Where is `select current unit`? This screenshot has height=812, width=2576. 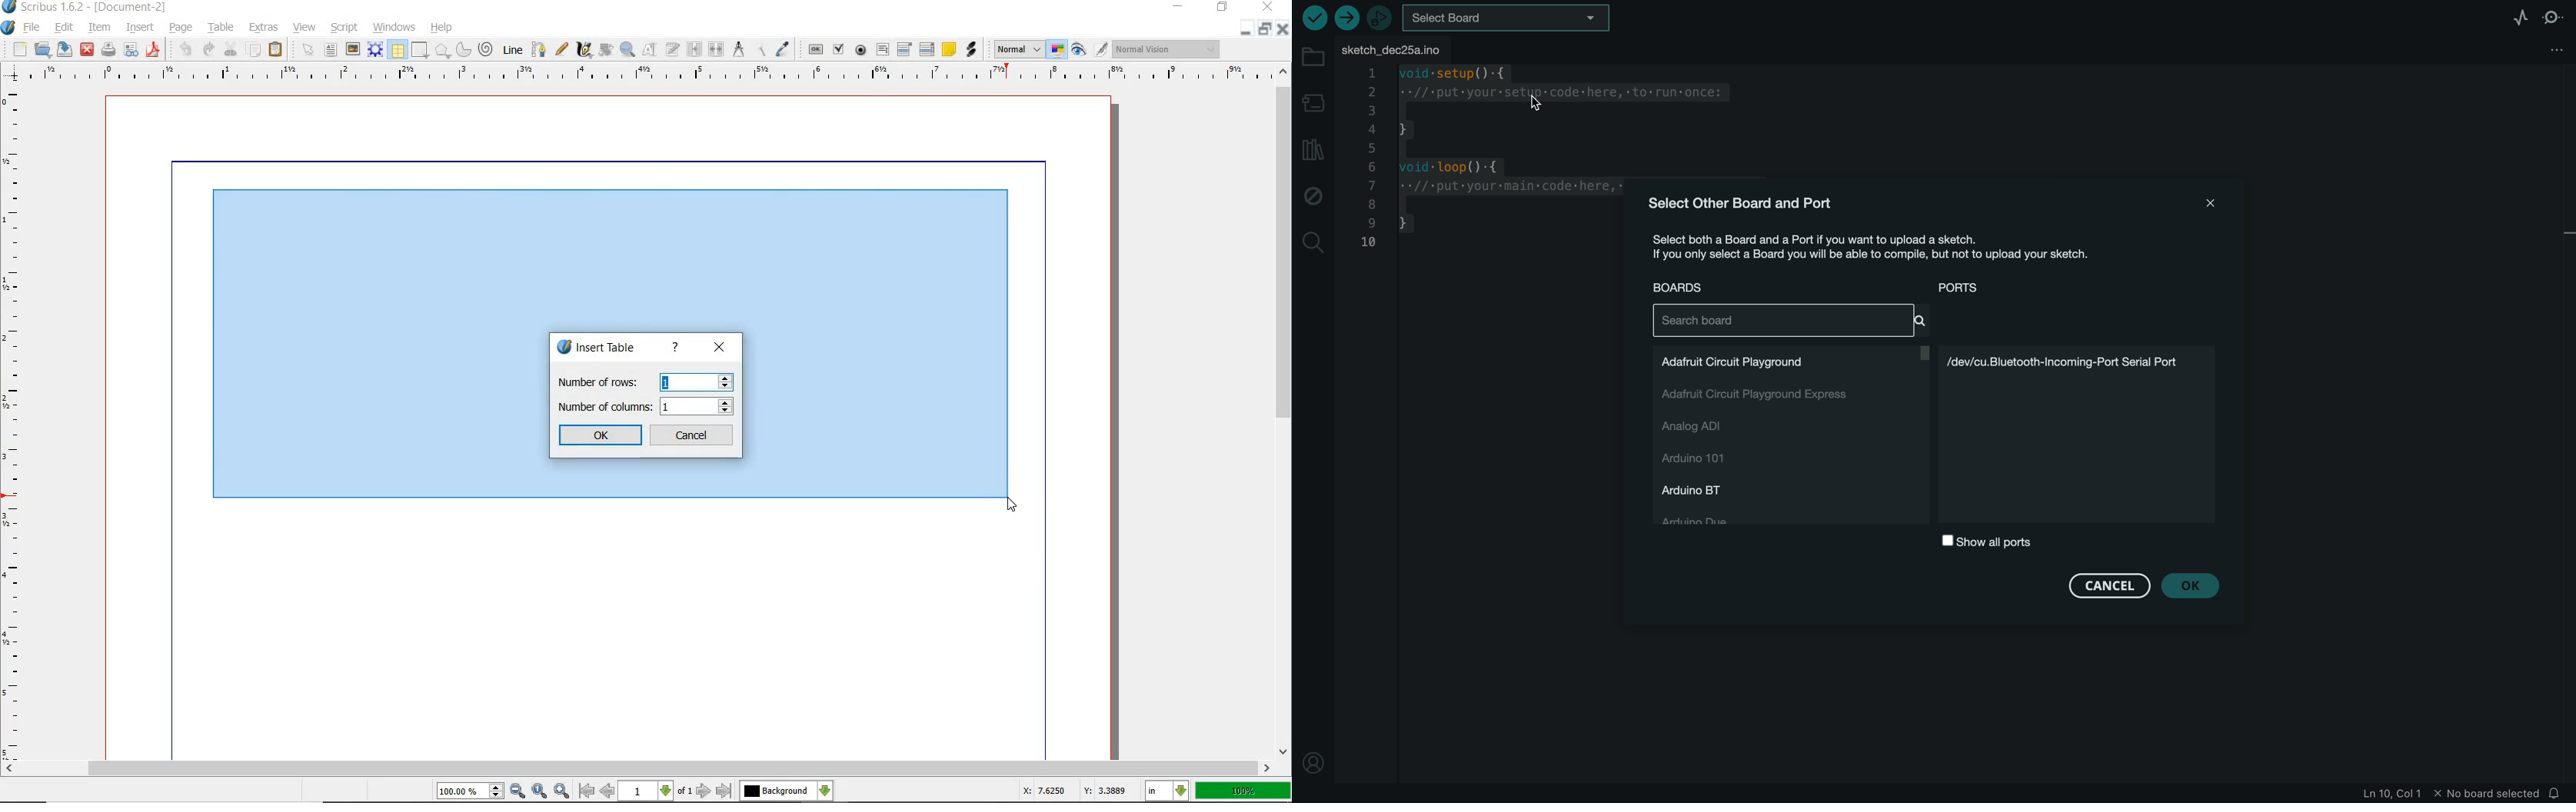 select current unit is located at coordinates (1169, 792).